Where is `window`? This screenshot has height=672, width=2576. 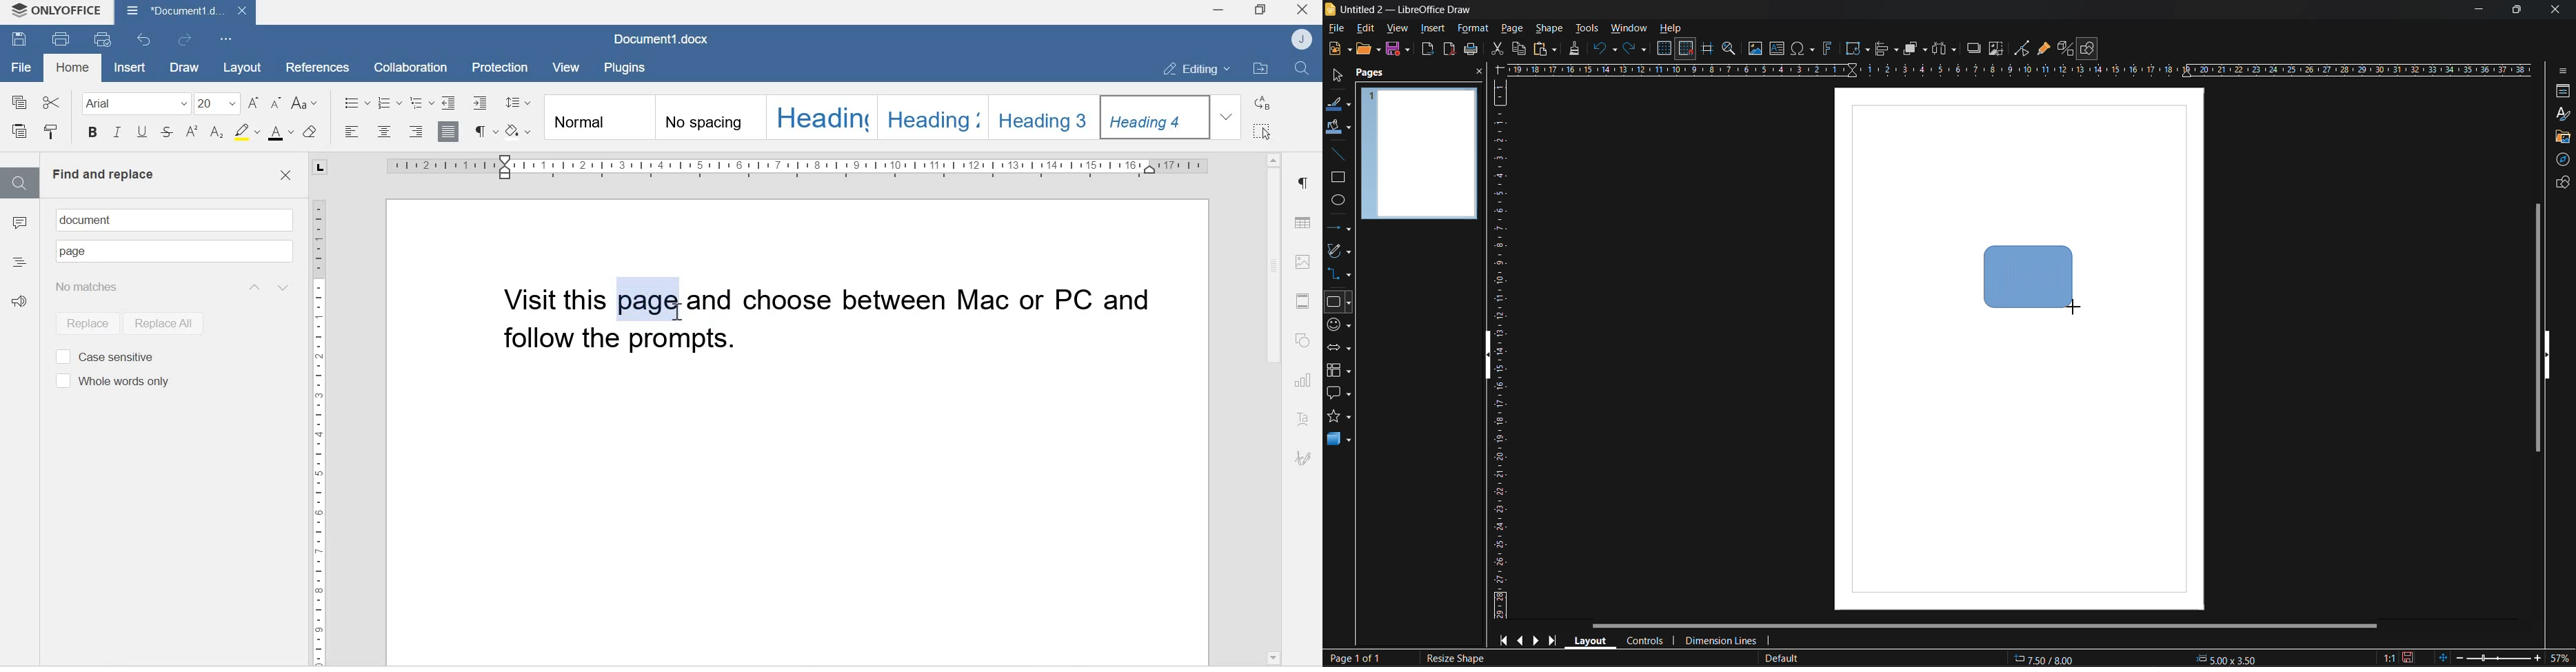 window is located at coordinates (1627, 29).